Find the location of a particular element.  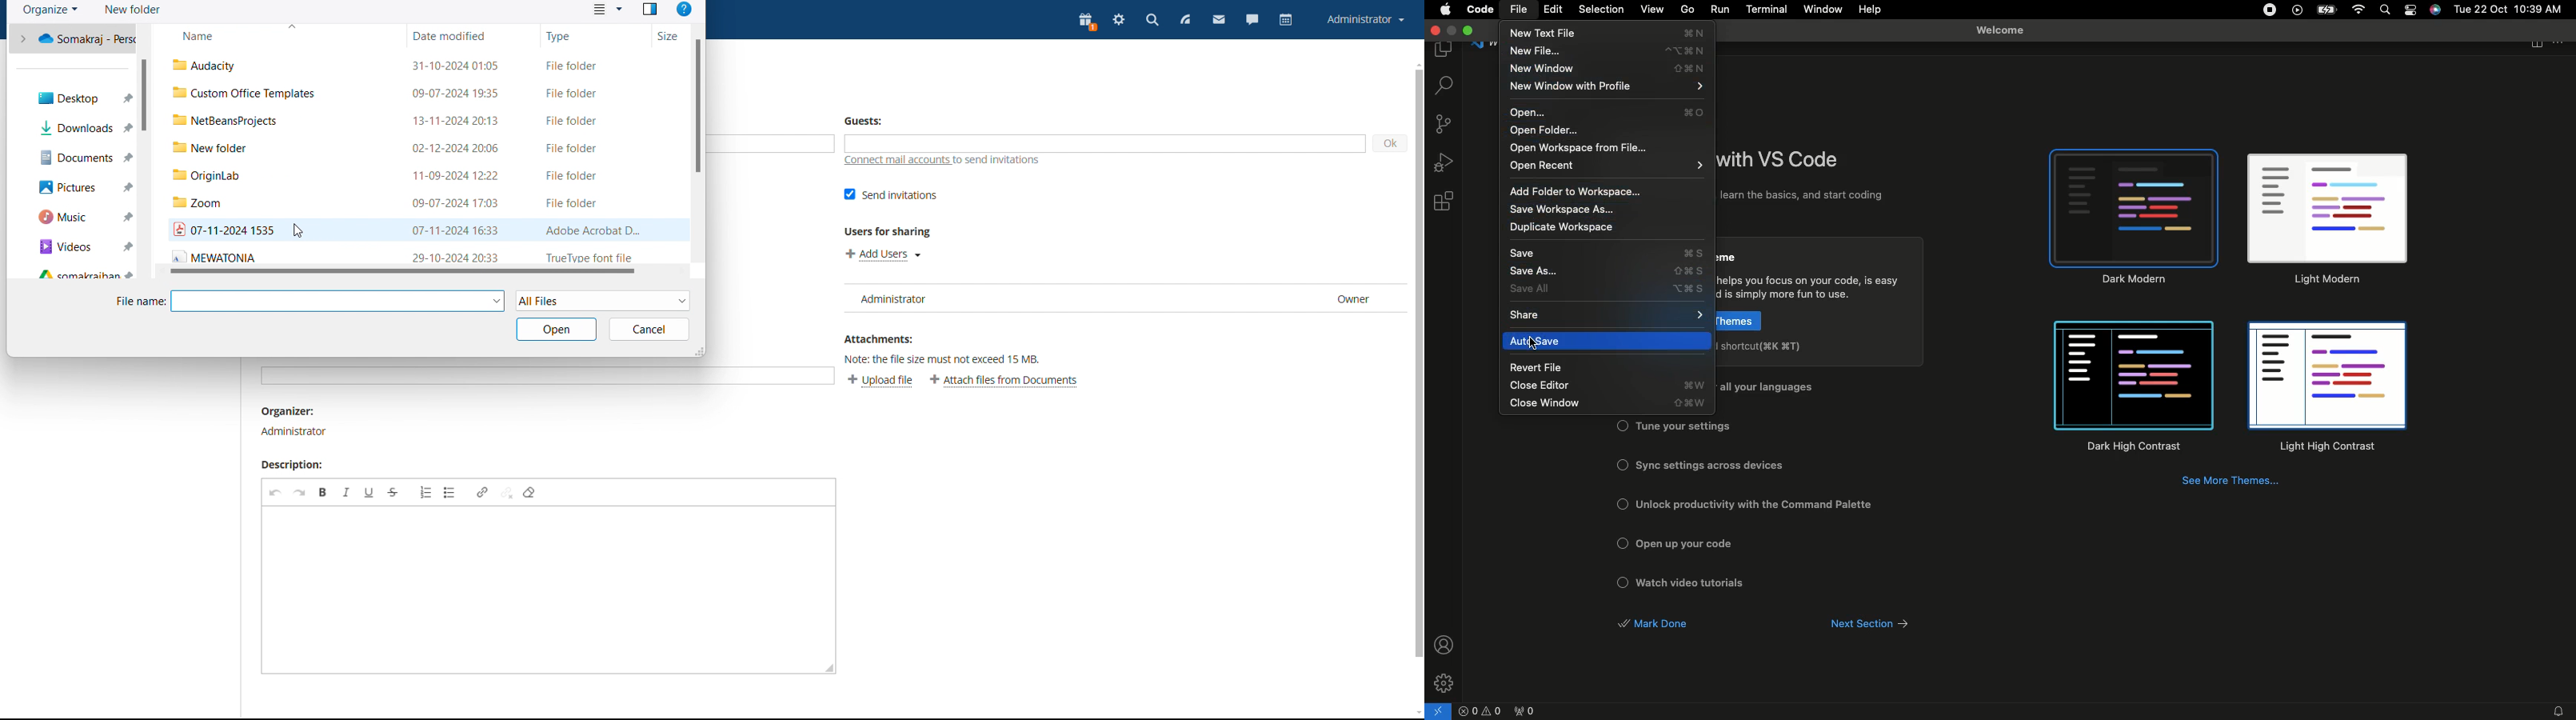

bold is located at coordinates (323, 492).